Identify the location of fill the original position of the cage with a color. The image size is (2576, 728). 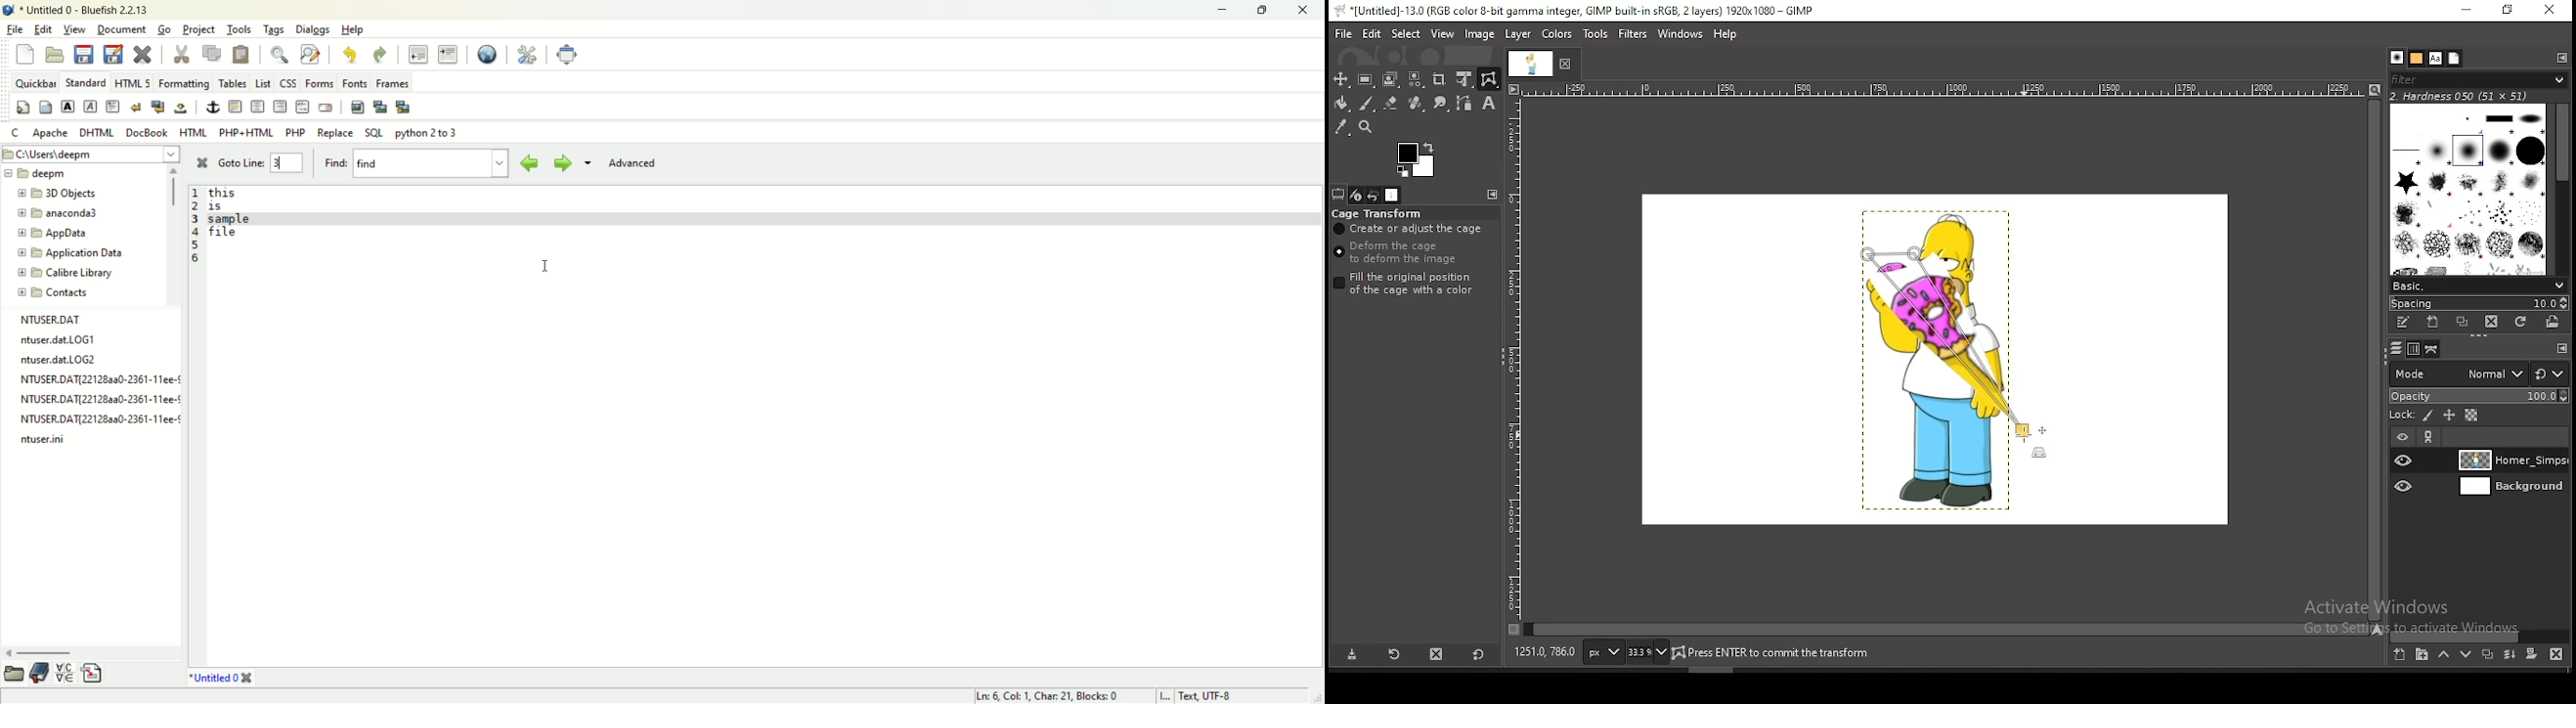
(1409, 284).